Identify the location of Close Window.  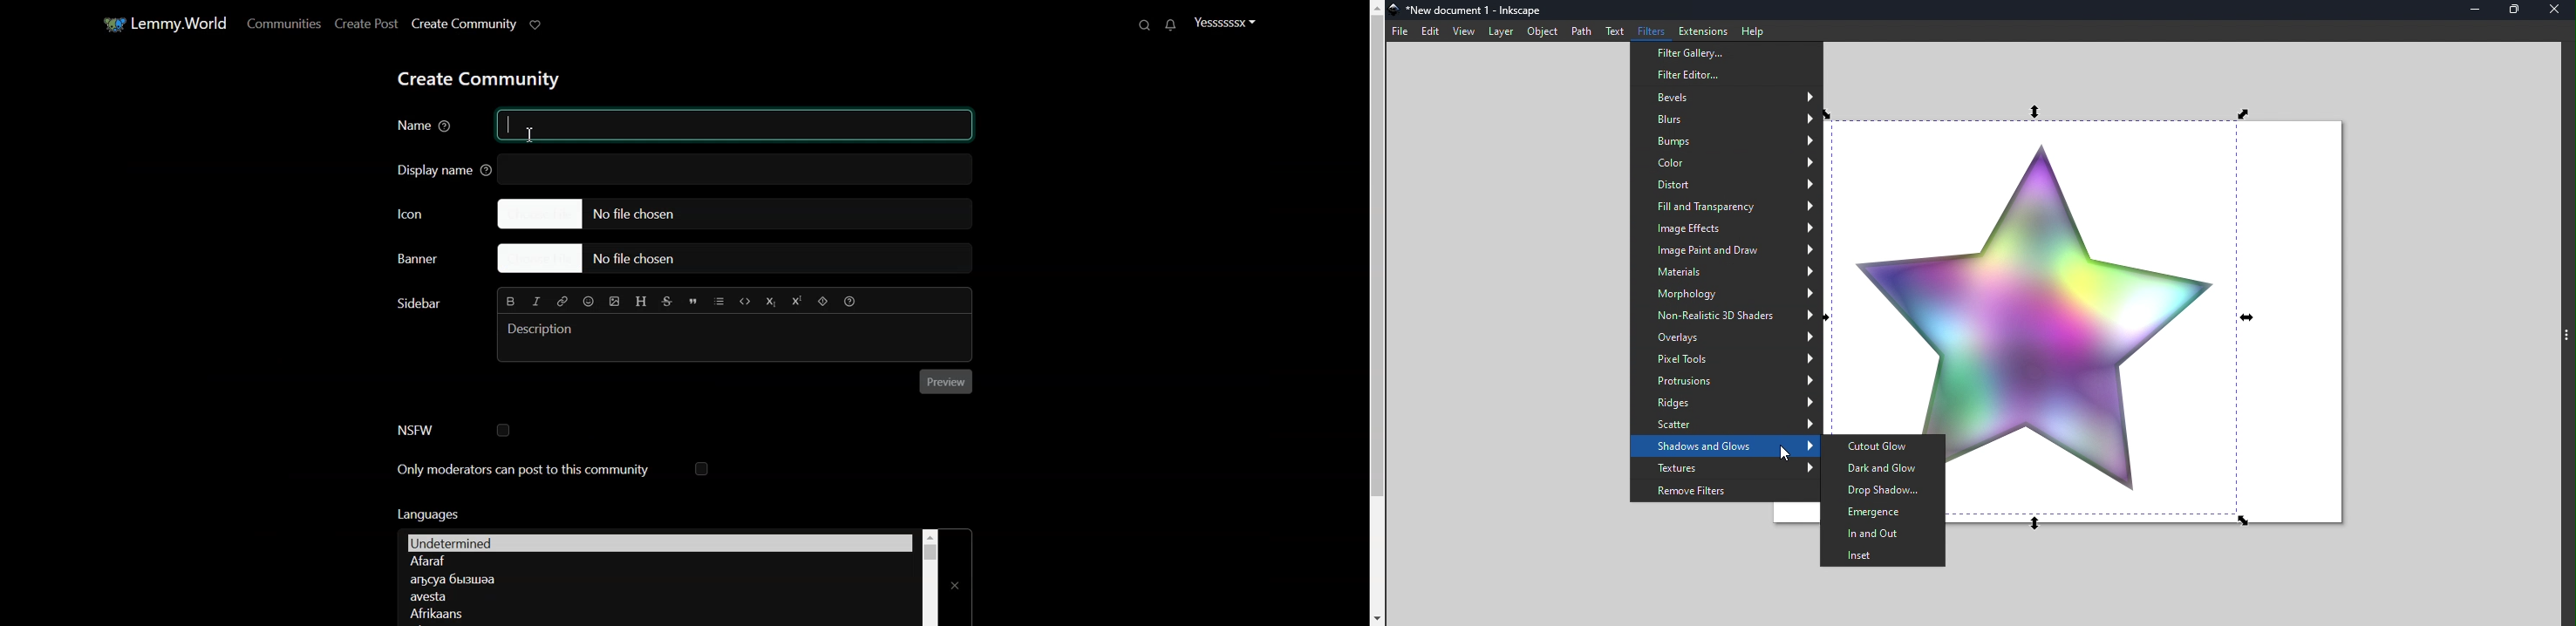
(956, 577).